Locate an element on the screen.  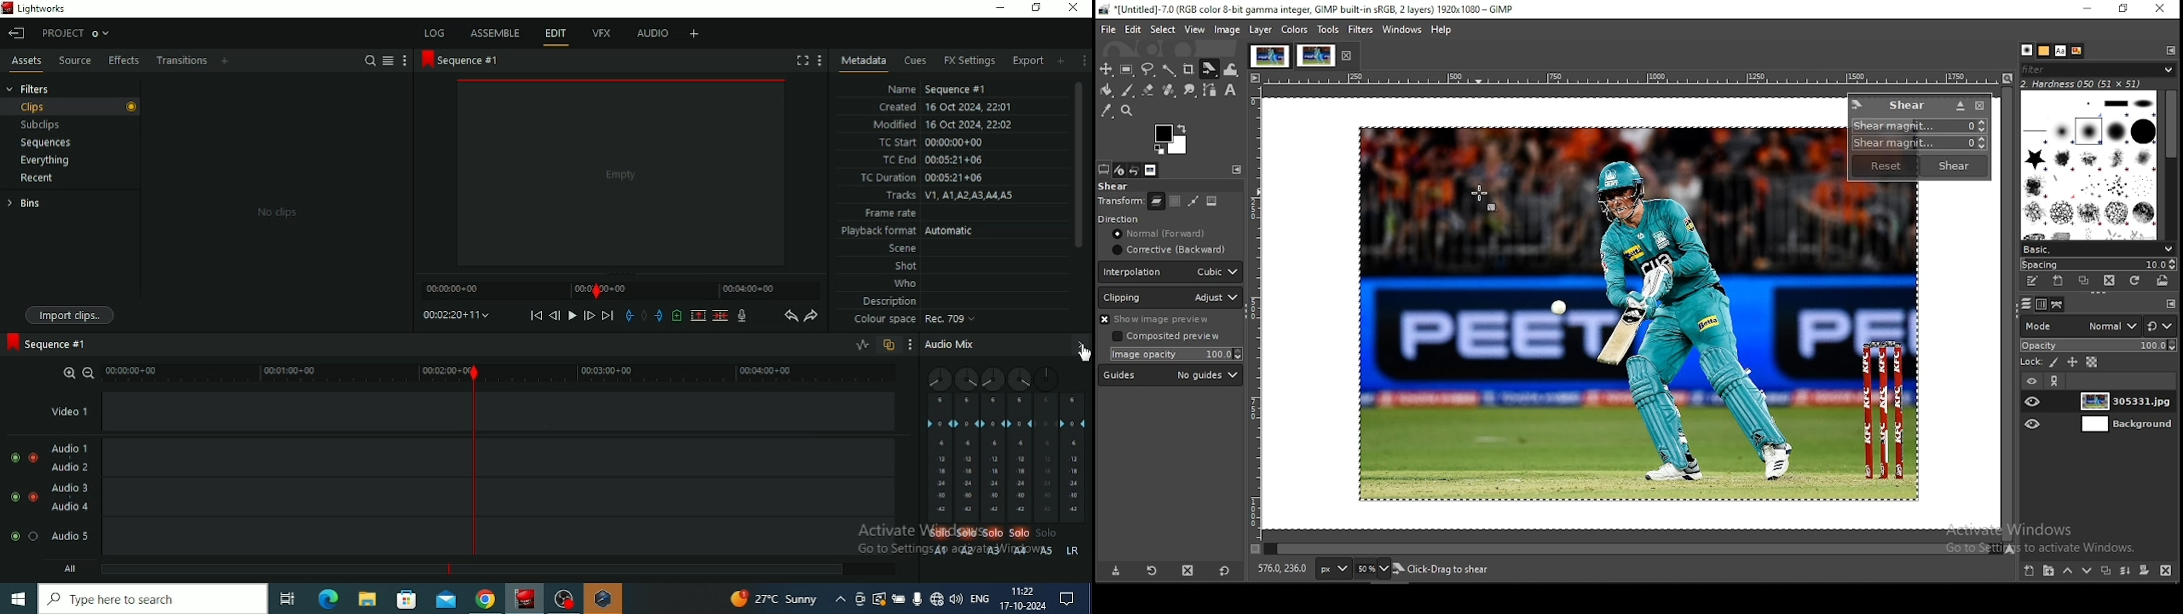
Microsoft store is located at coordinates (407, 599).